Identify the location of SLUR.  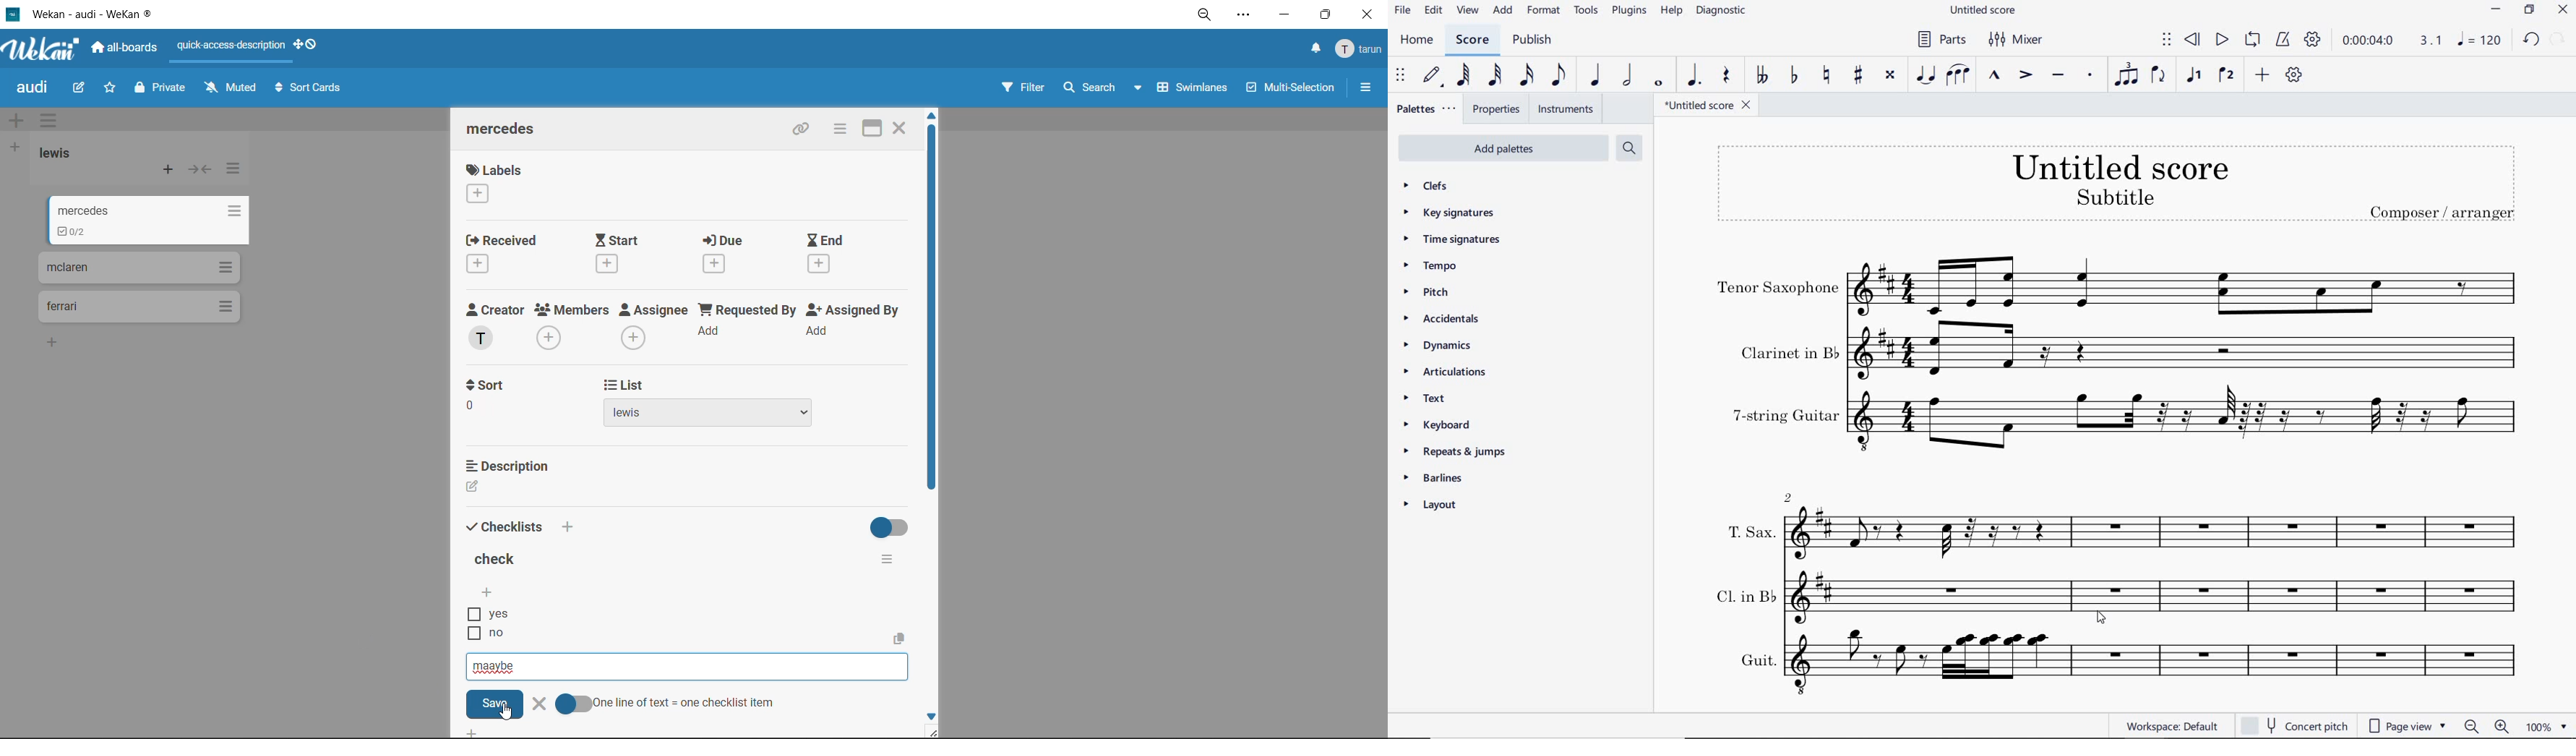
(1957, 74).